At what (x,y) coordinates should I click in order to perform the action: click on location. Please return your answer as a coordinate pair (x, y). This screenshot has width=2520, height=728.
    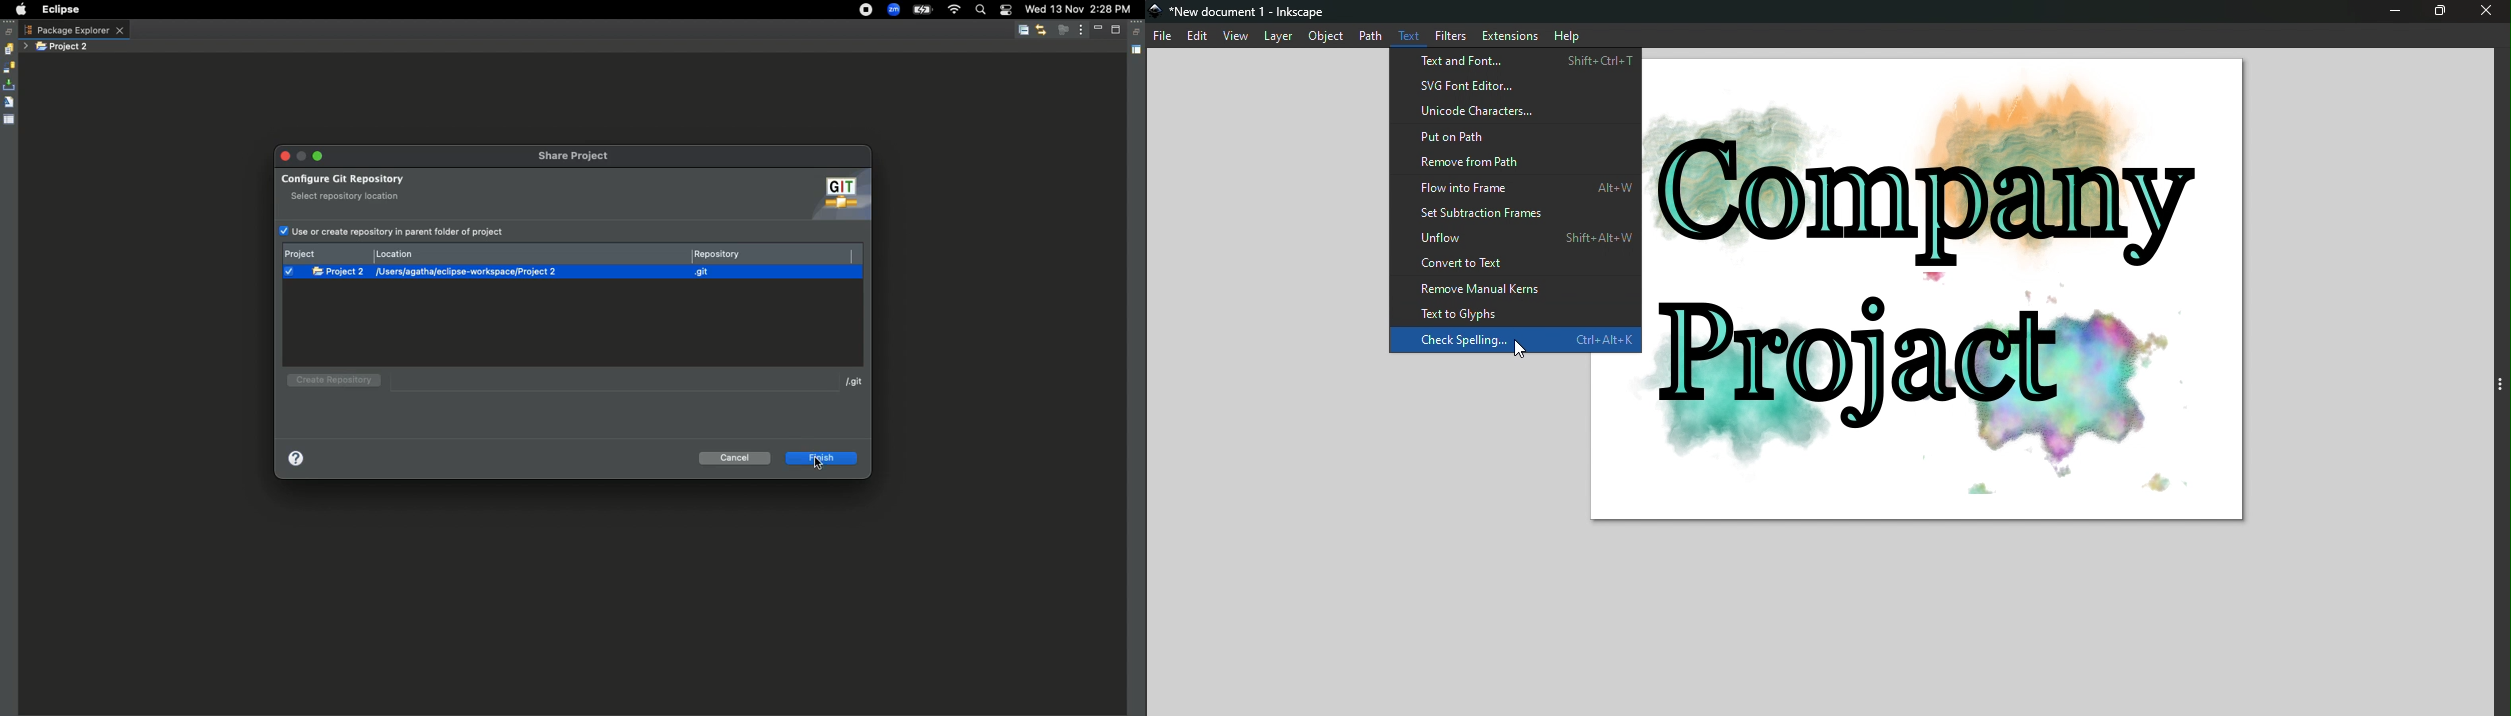
    Looking at the image, I should click on (532, 253).